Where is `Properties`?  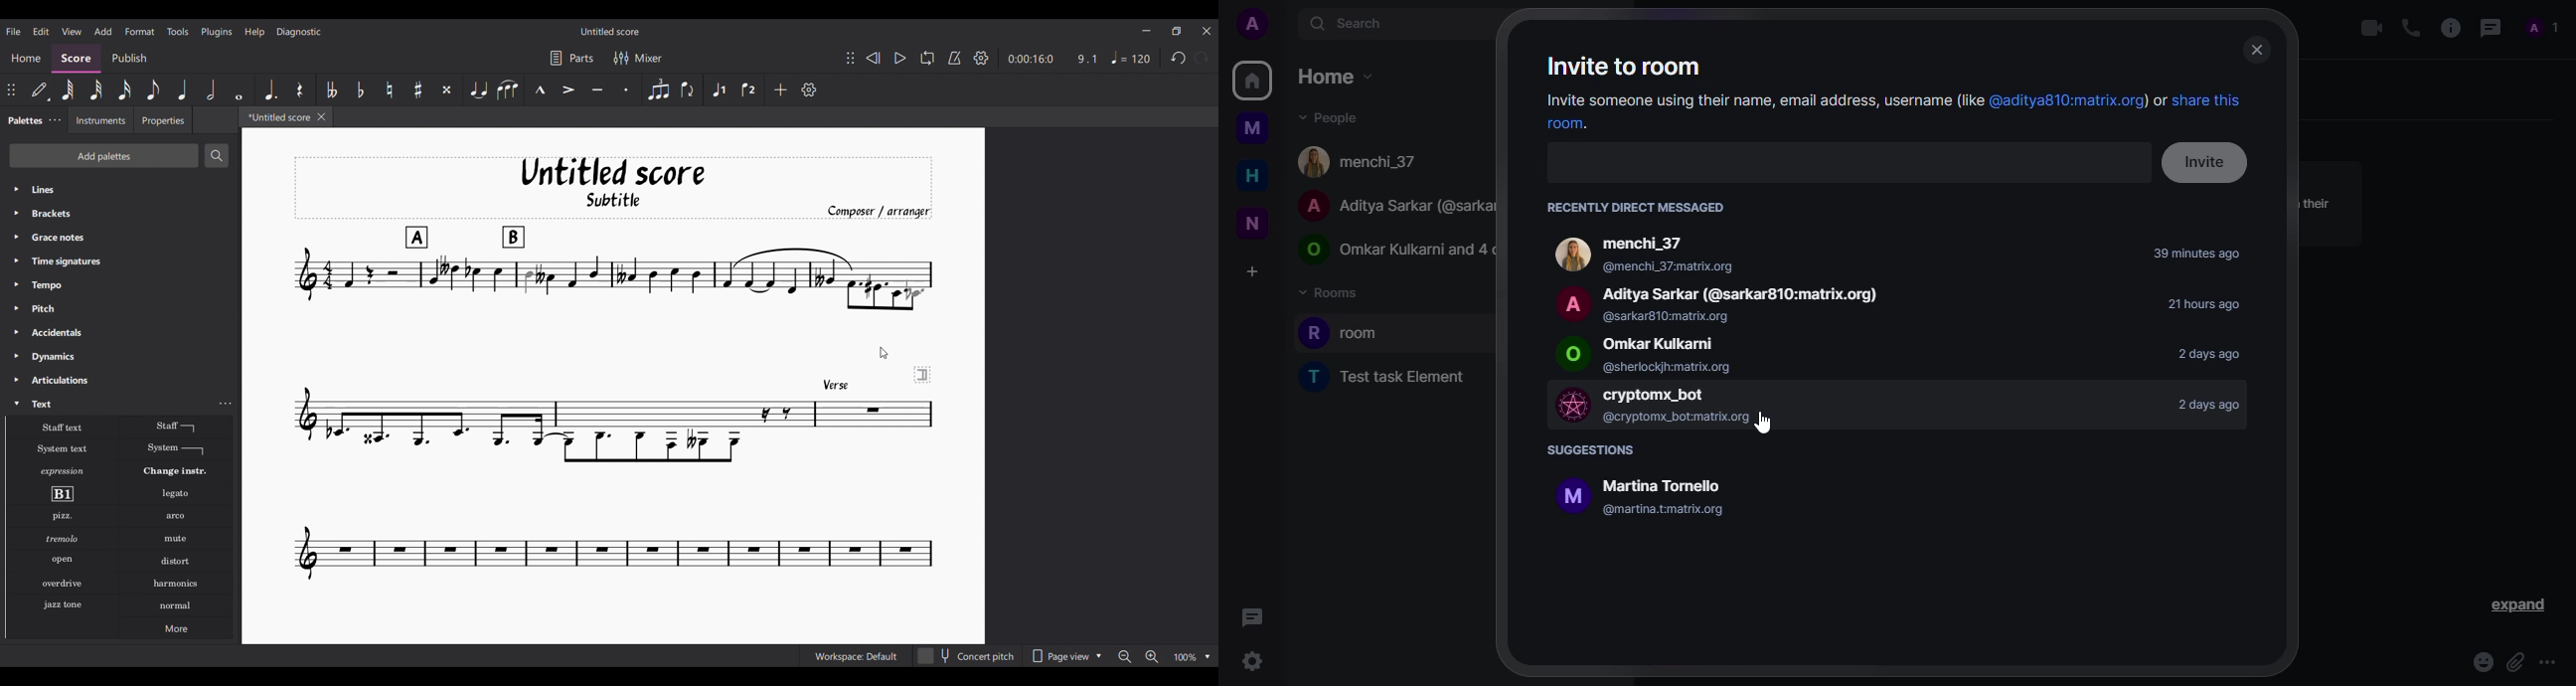 Properties is located at coordinates (163, 119).